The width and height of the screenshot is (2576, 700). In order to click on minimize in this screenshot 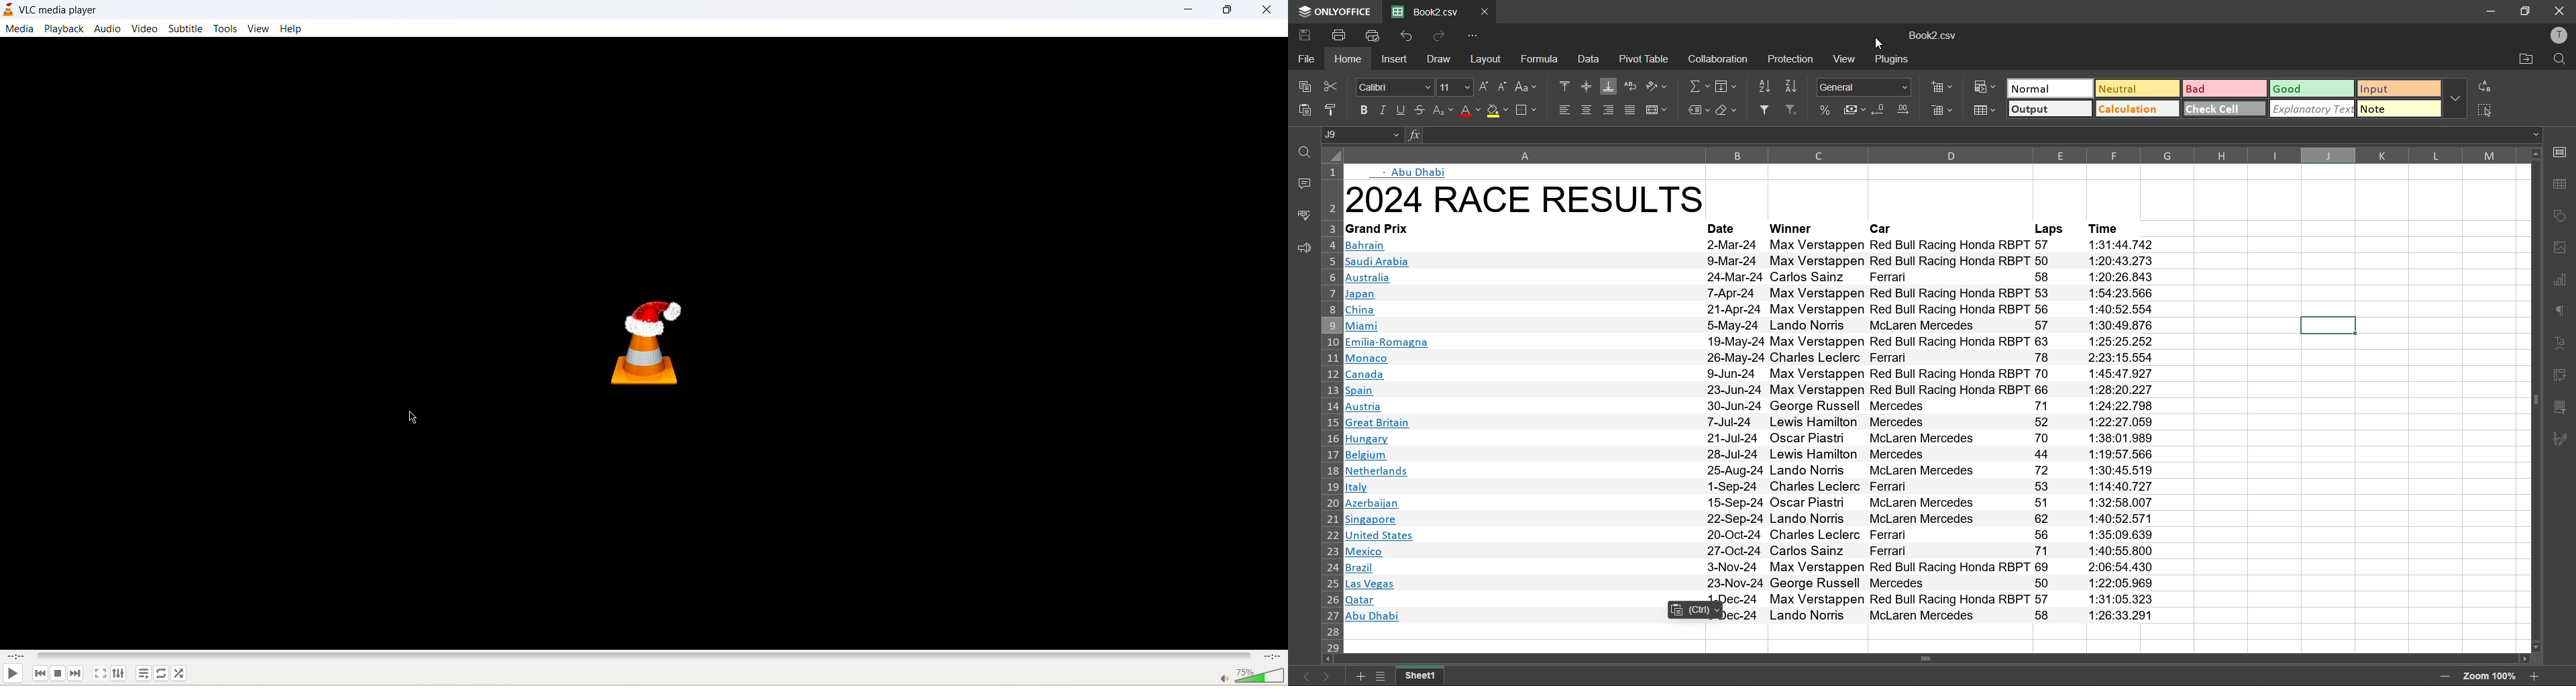, I will do `click(2490, 12)`.